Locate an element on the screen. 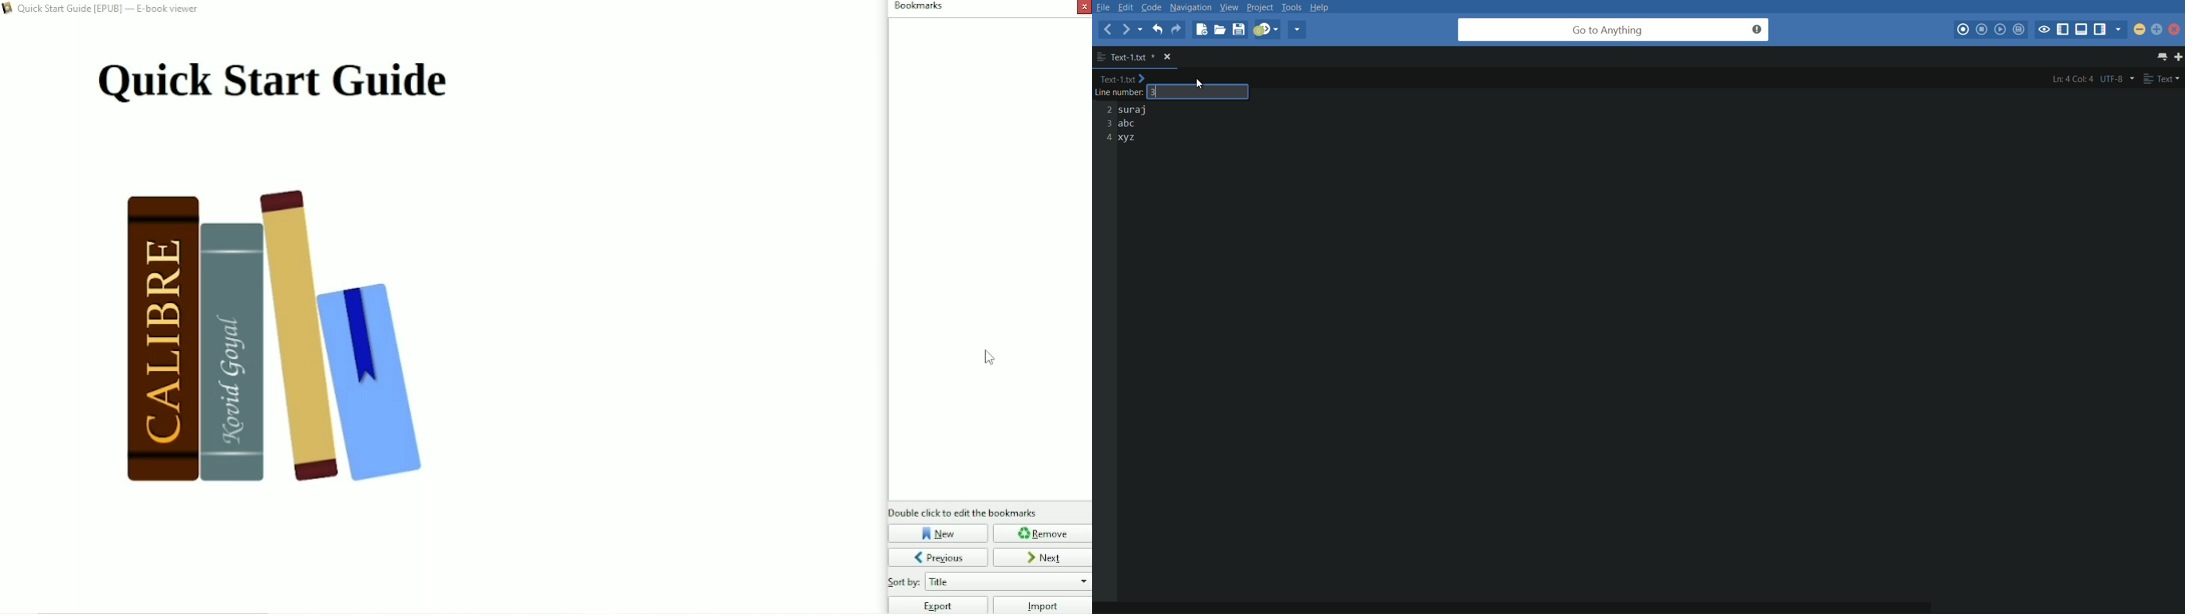 The height and width of the screenshot is (616, 2212). Next is located at coordinates (1043, 557).